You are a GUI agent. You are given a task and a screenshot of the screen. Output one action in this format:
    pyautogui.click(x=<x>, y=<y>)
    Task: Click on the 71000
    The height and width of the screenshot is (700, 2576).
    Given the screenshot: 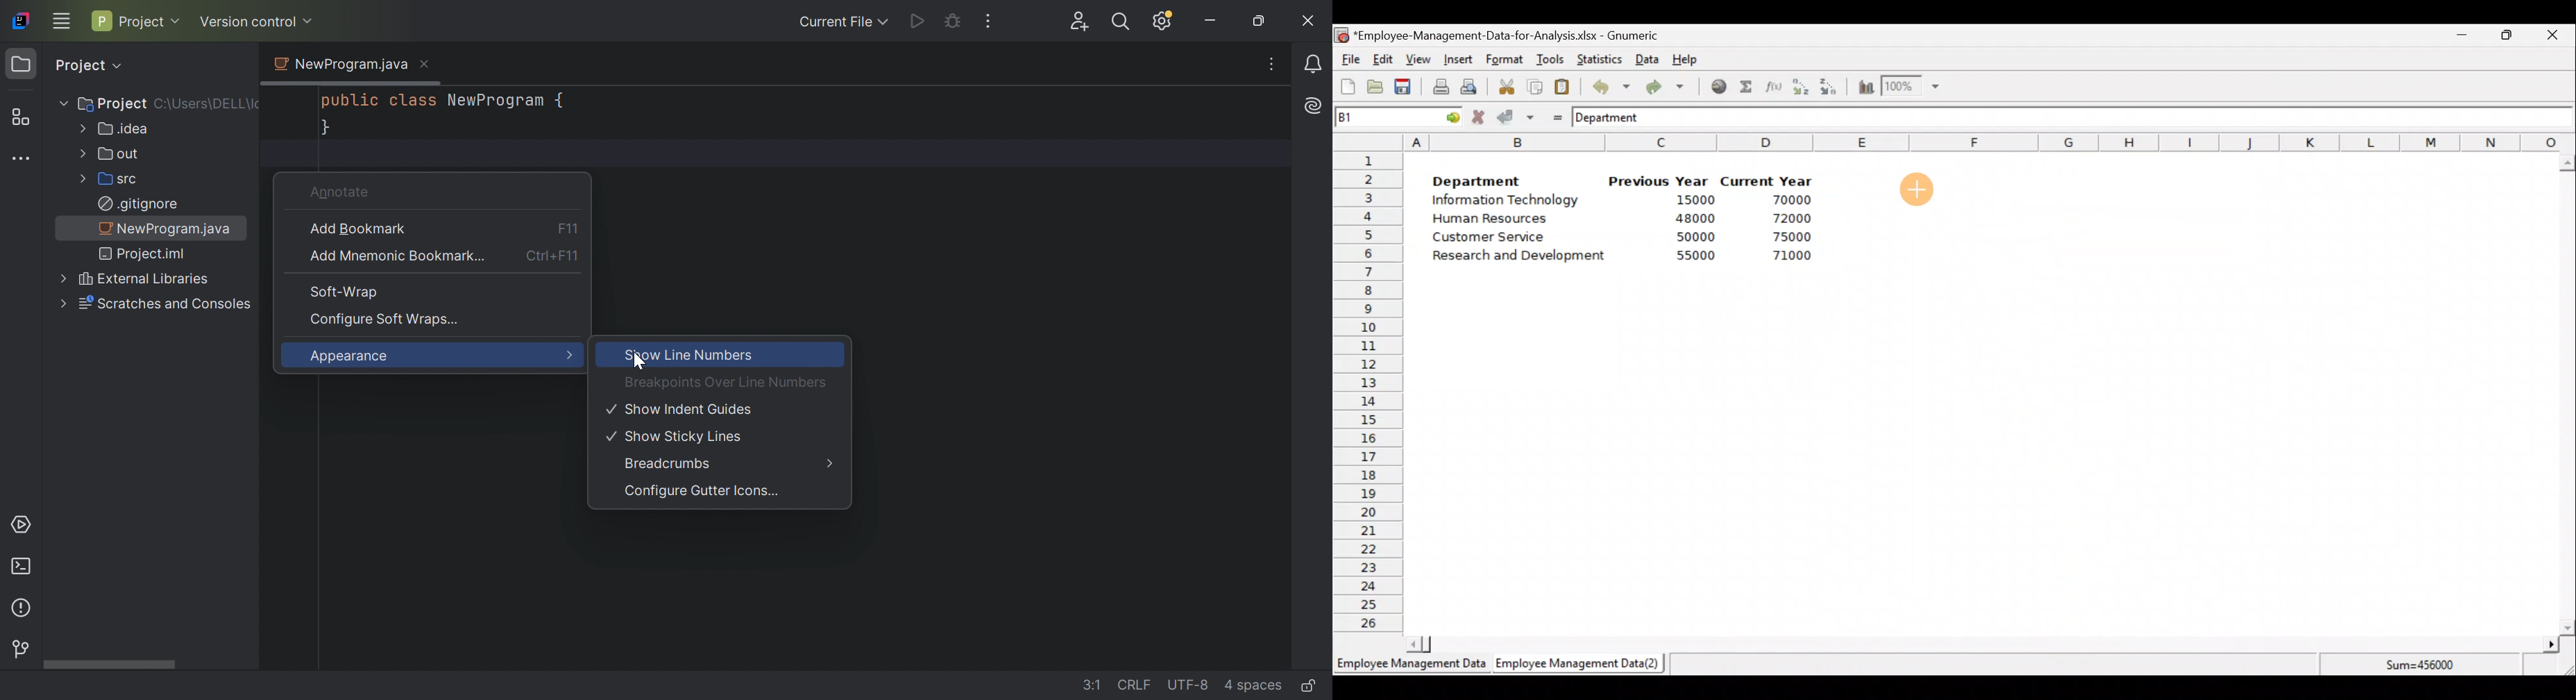 What is the action you would take?
    pyautogui.click(x=1788, y=255)
    